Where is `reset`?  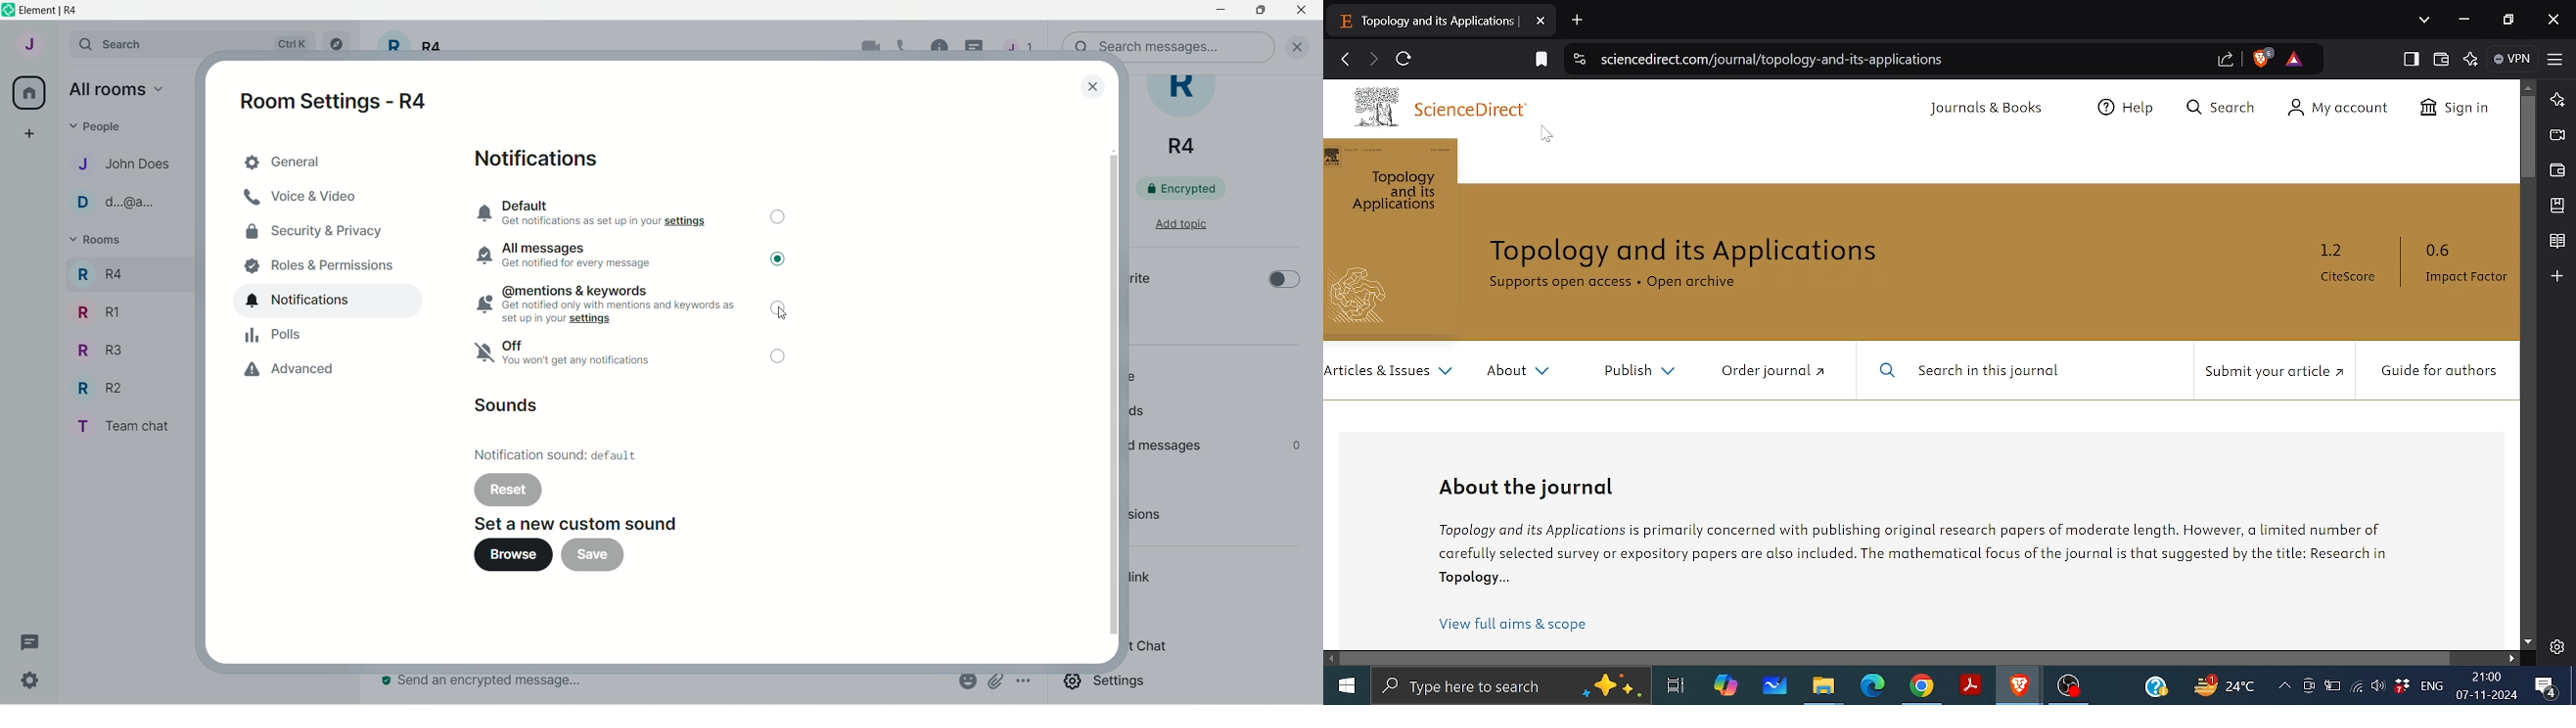
reset is located at coordinates (507, 490).